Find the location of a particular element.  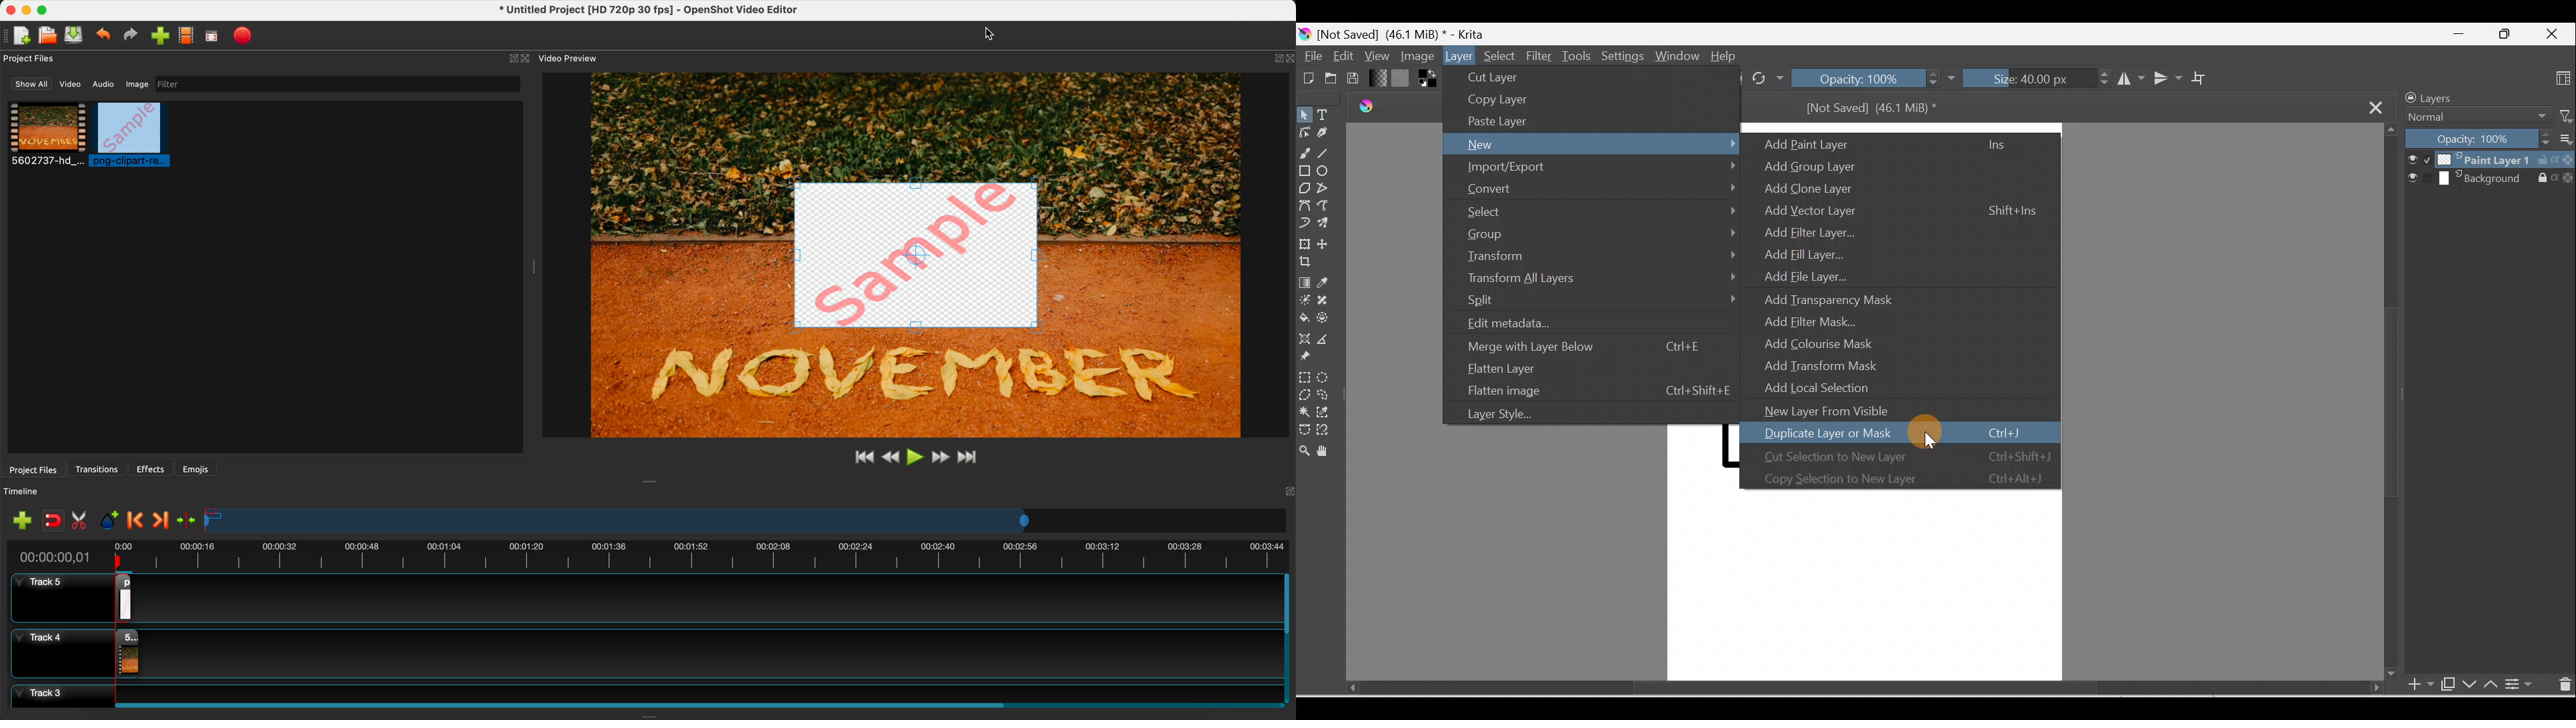

Window is located at coordinates (1677, 55).